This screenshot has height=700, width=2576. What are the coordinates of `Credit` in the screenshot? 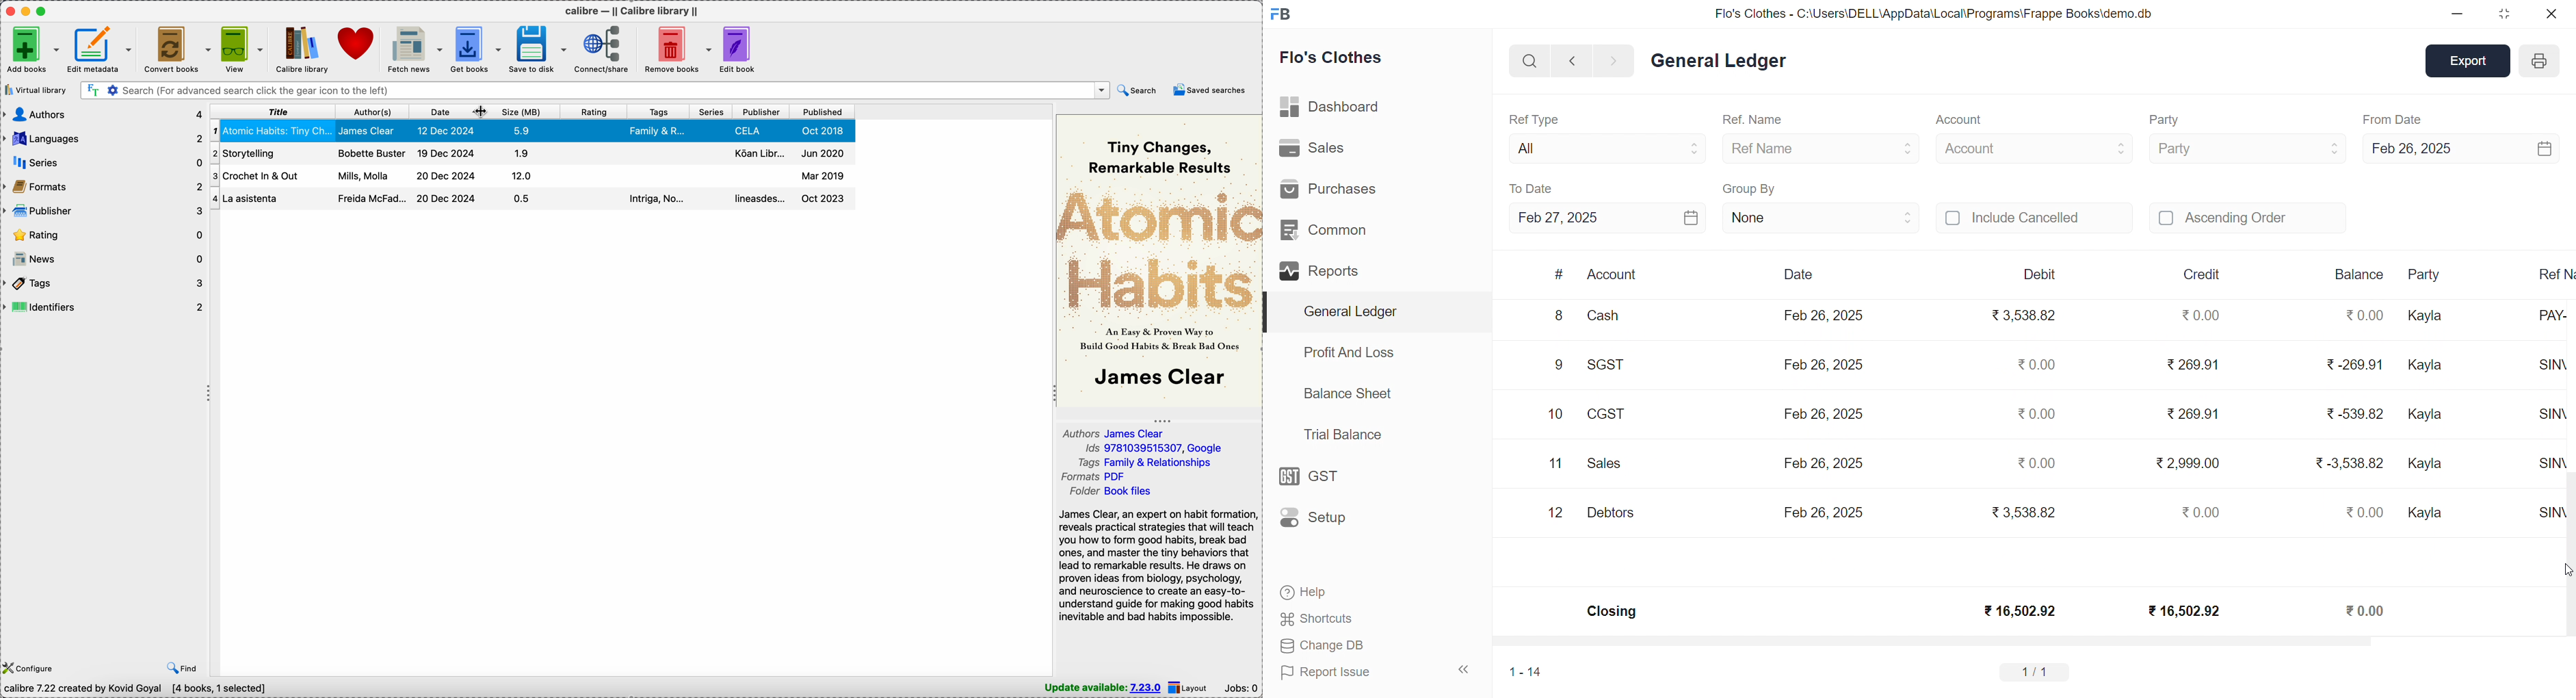 It's located at (2203, 274).